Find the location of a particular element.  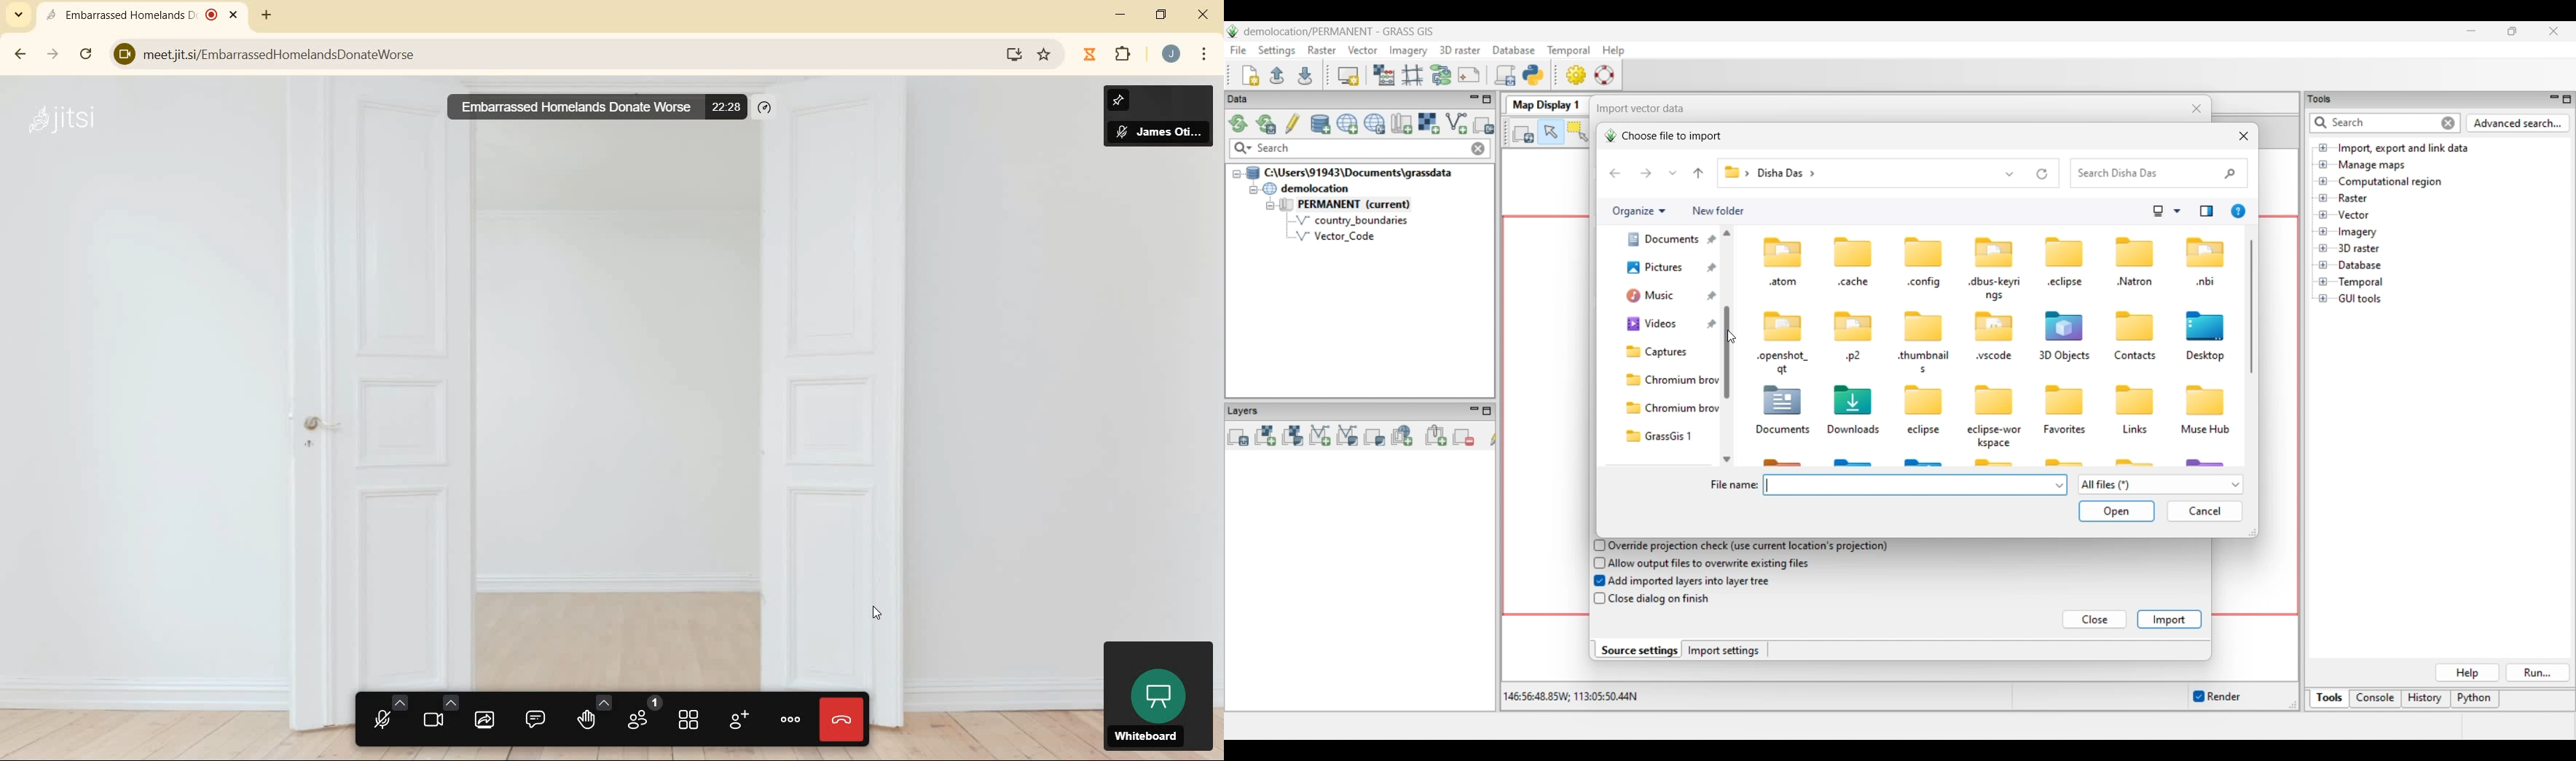

Type in file name is located at coordinates (1908, 485).